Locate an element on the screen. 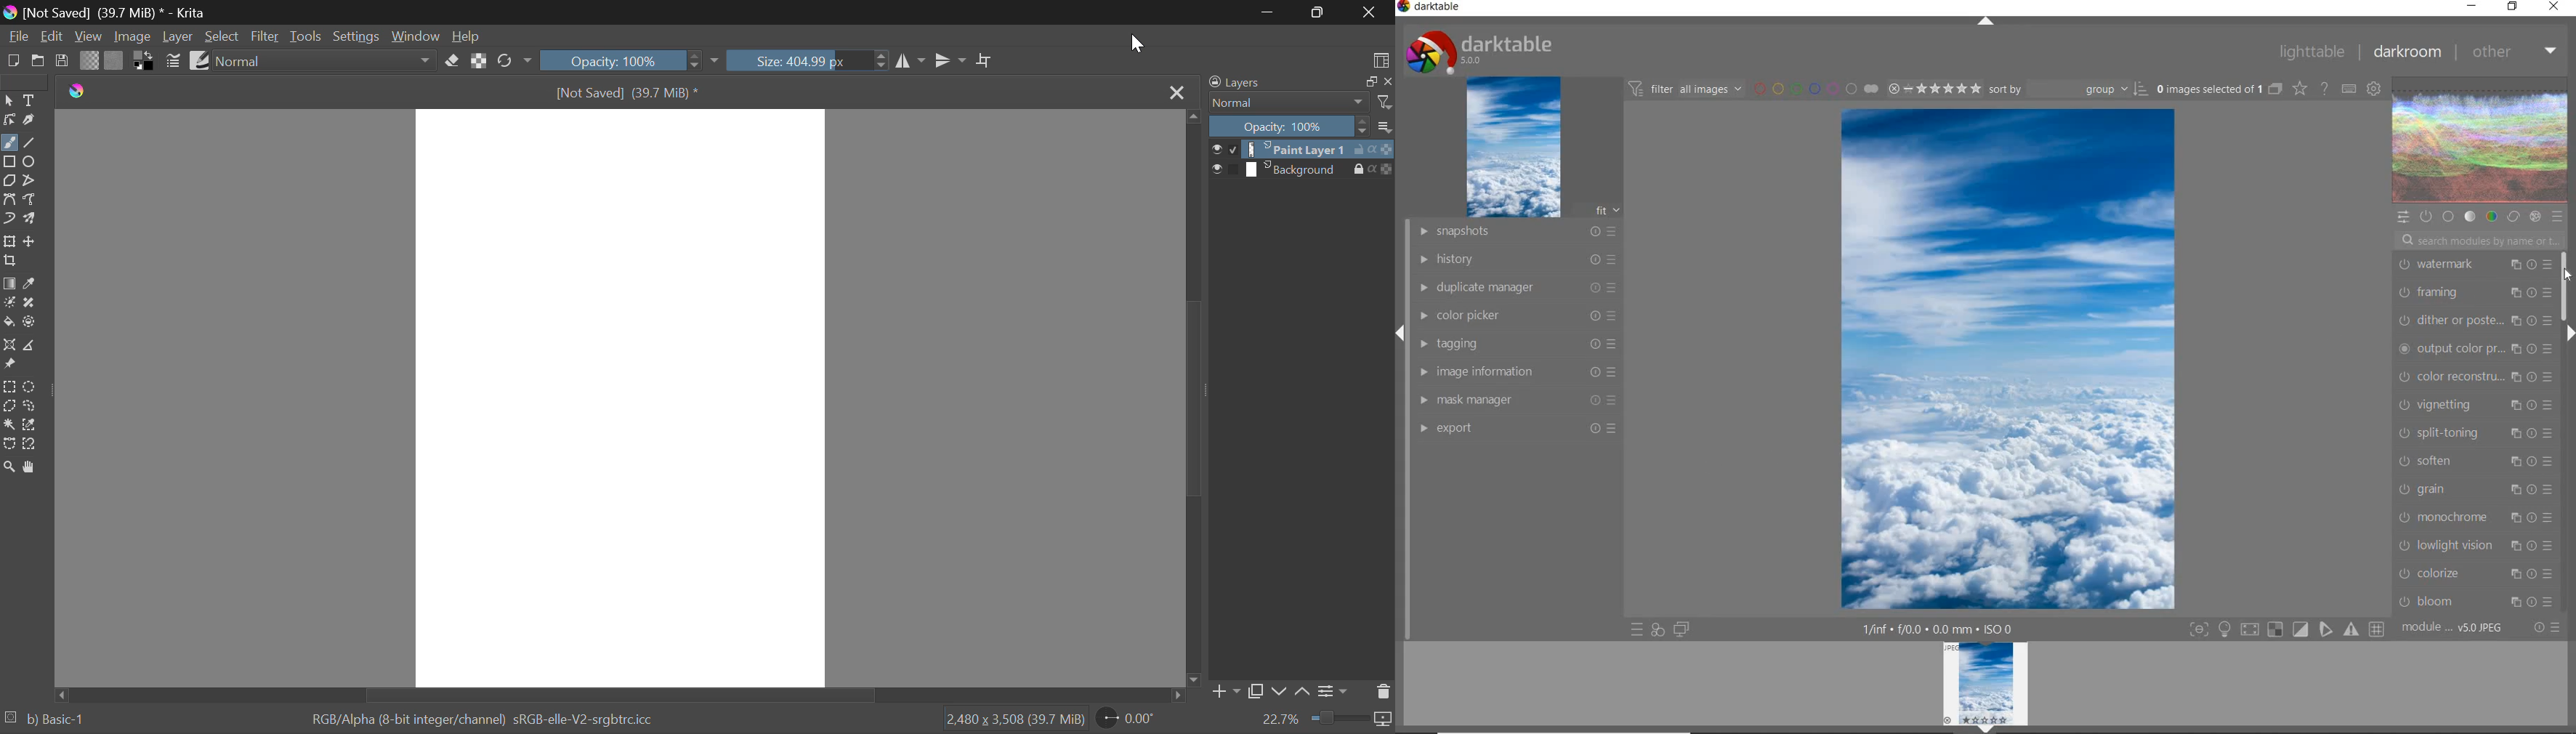 This screenshot has width=2576, height=756. Edit Shapes is located at coordinates (9, 119).